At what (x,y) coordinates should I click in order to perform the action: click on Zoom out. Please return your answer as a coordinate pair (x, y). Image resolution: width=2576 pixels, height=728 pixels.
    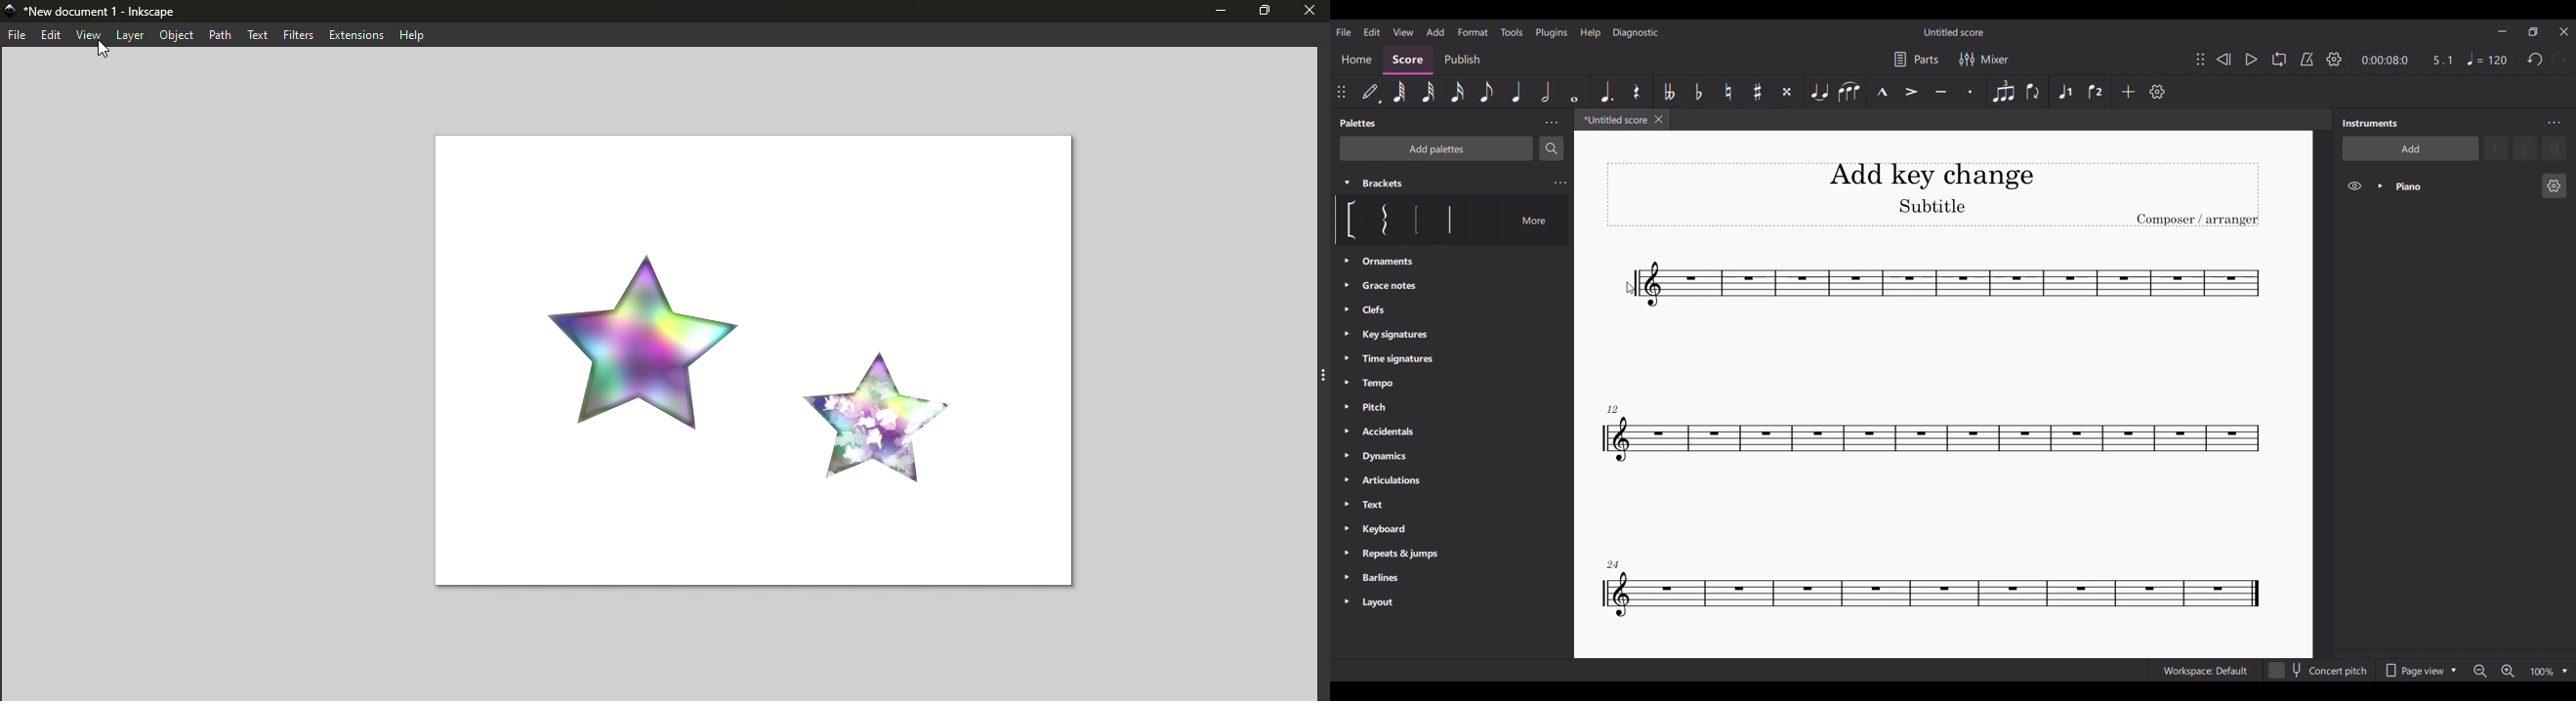
    Looking at the image, I should click on (2479, 671).